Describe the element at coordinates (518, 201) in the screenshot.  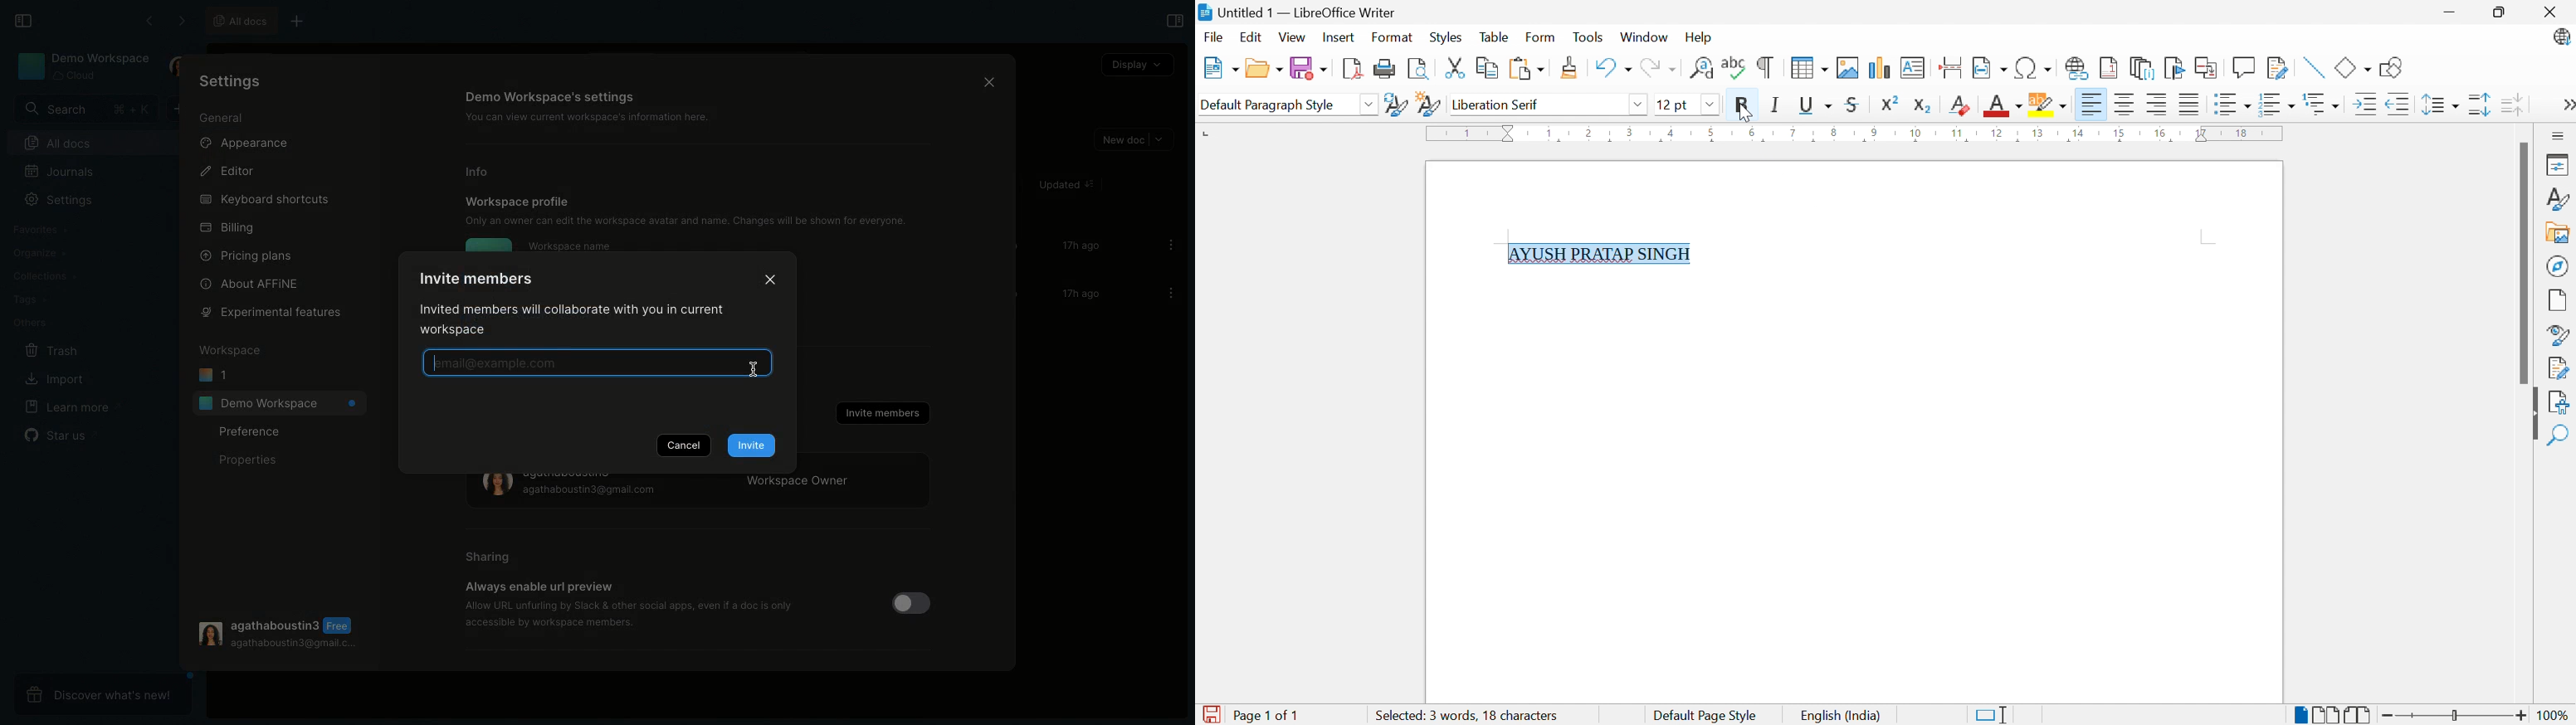
I see `Workspace profile` at that location.